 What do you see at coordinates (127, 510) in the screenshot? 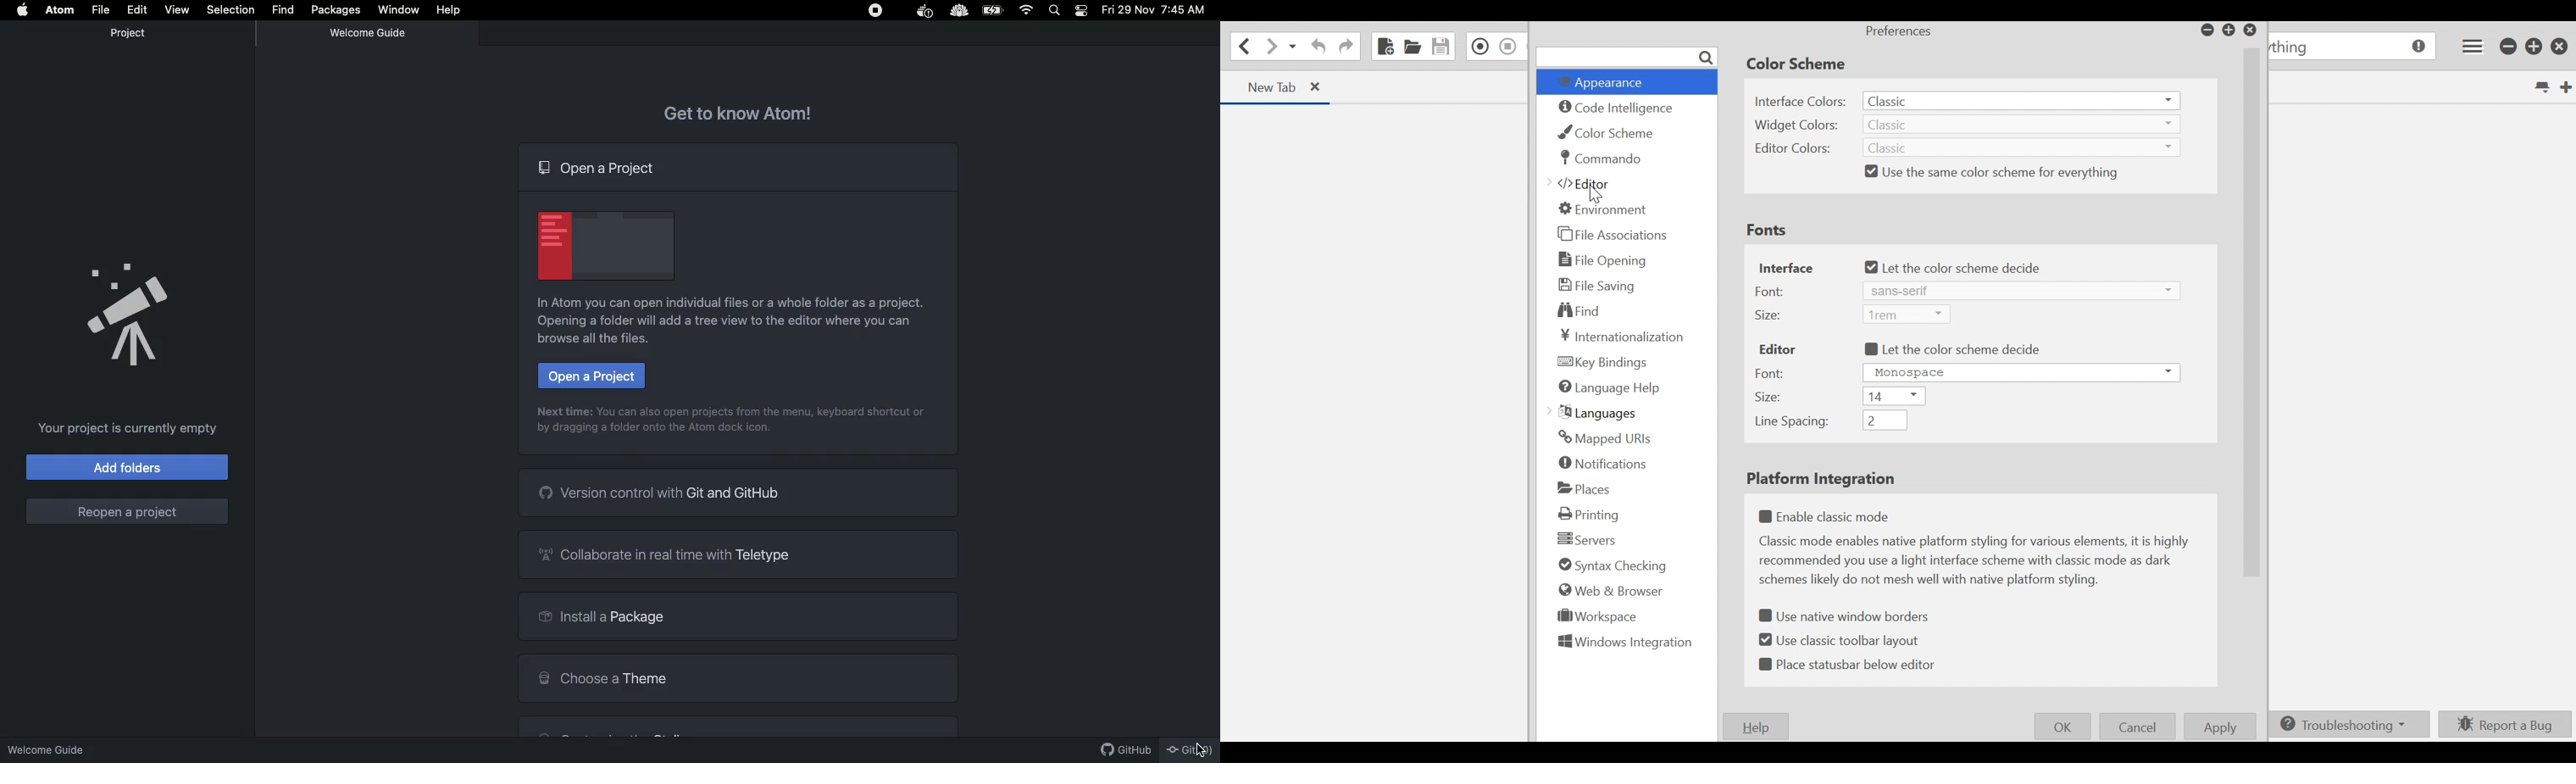
I see `Reopen a project` at bounding box center [127, 510].